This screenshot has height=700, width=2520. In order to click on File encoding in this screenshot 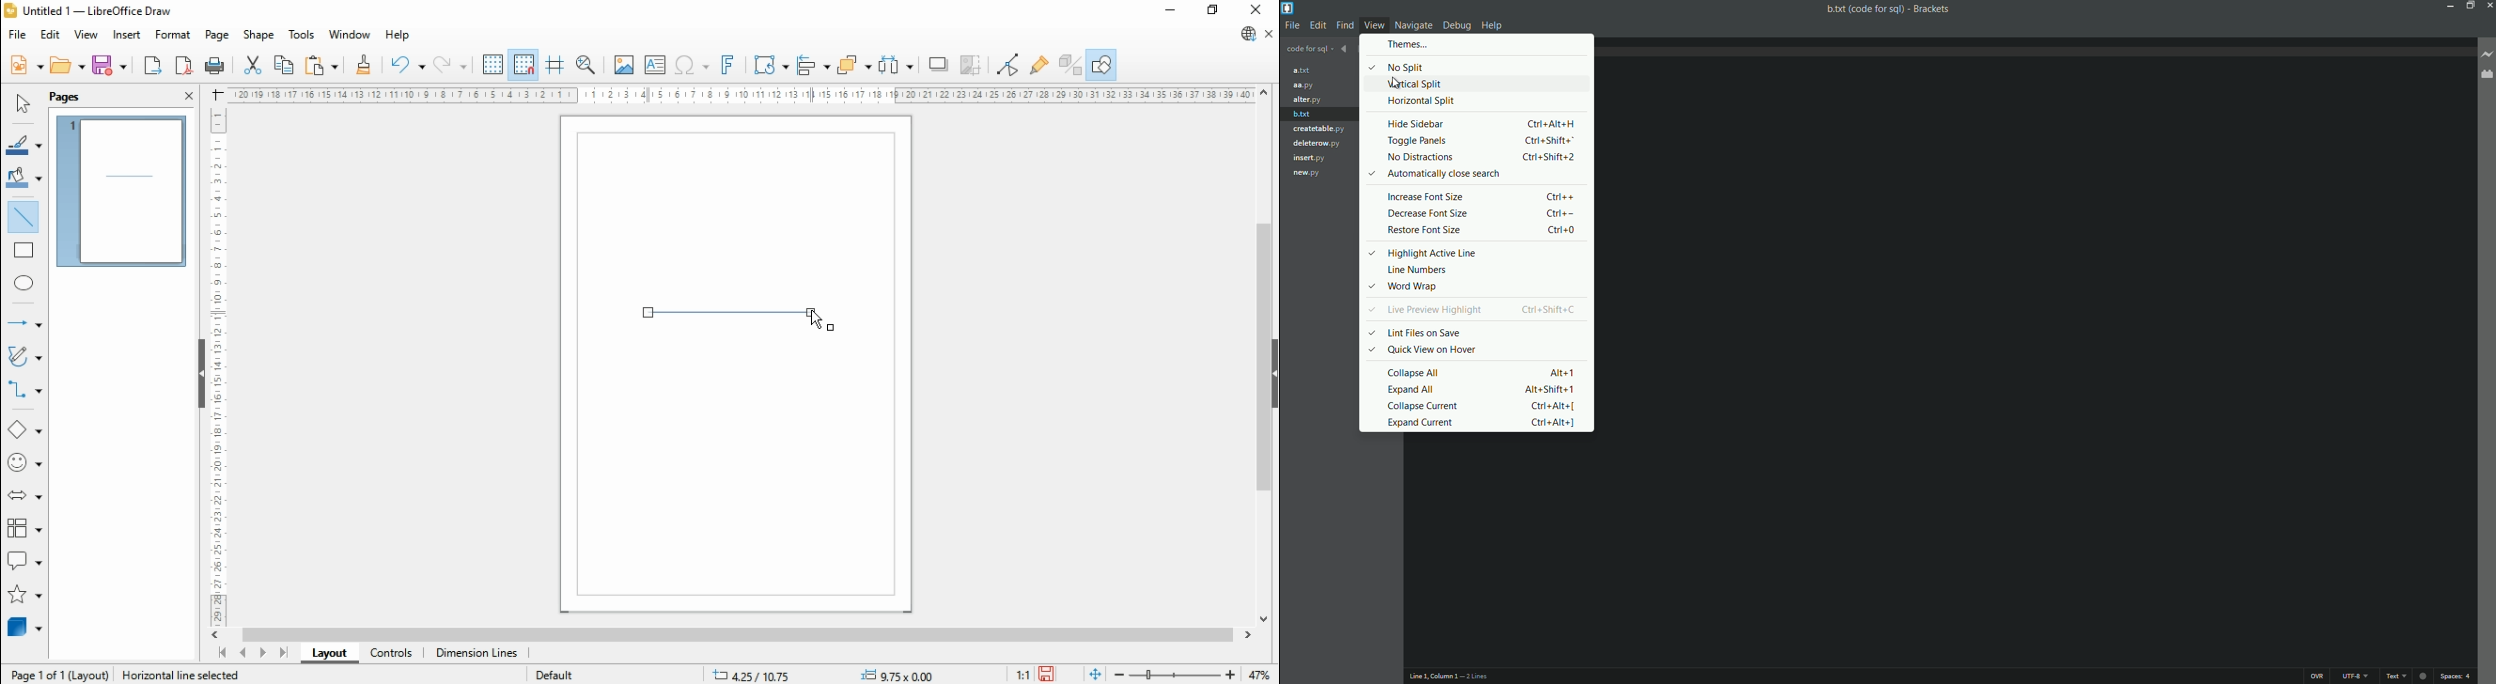, I will do `click(2357, 676)`.